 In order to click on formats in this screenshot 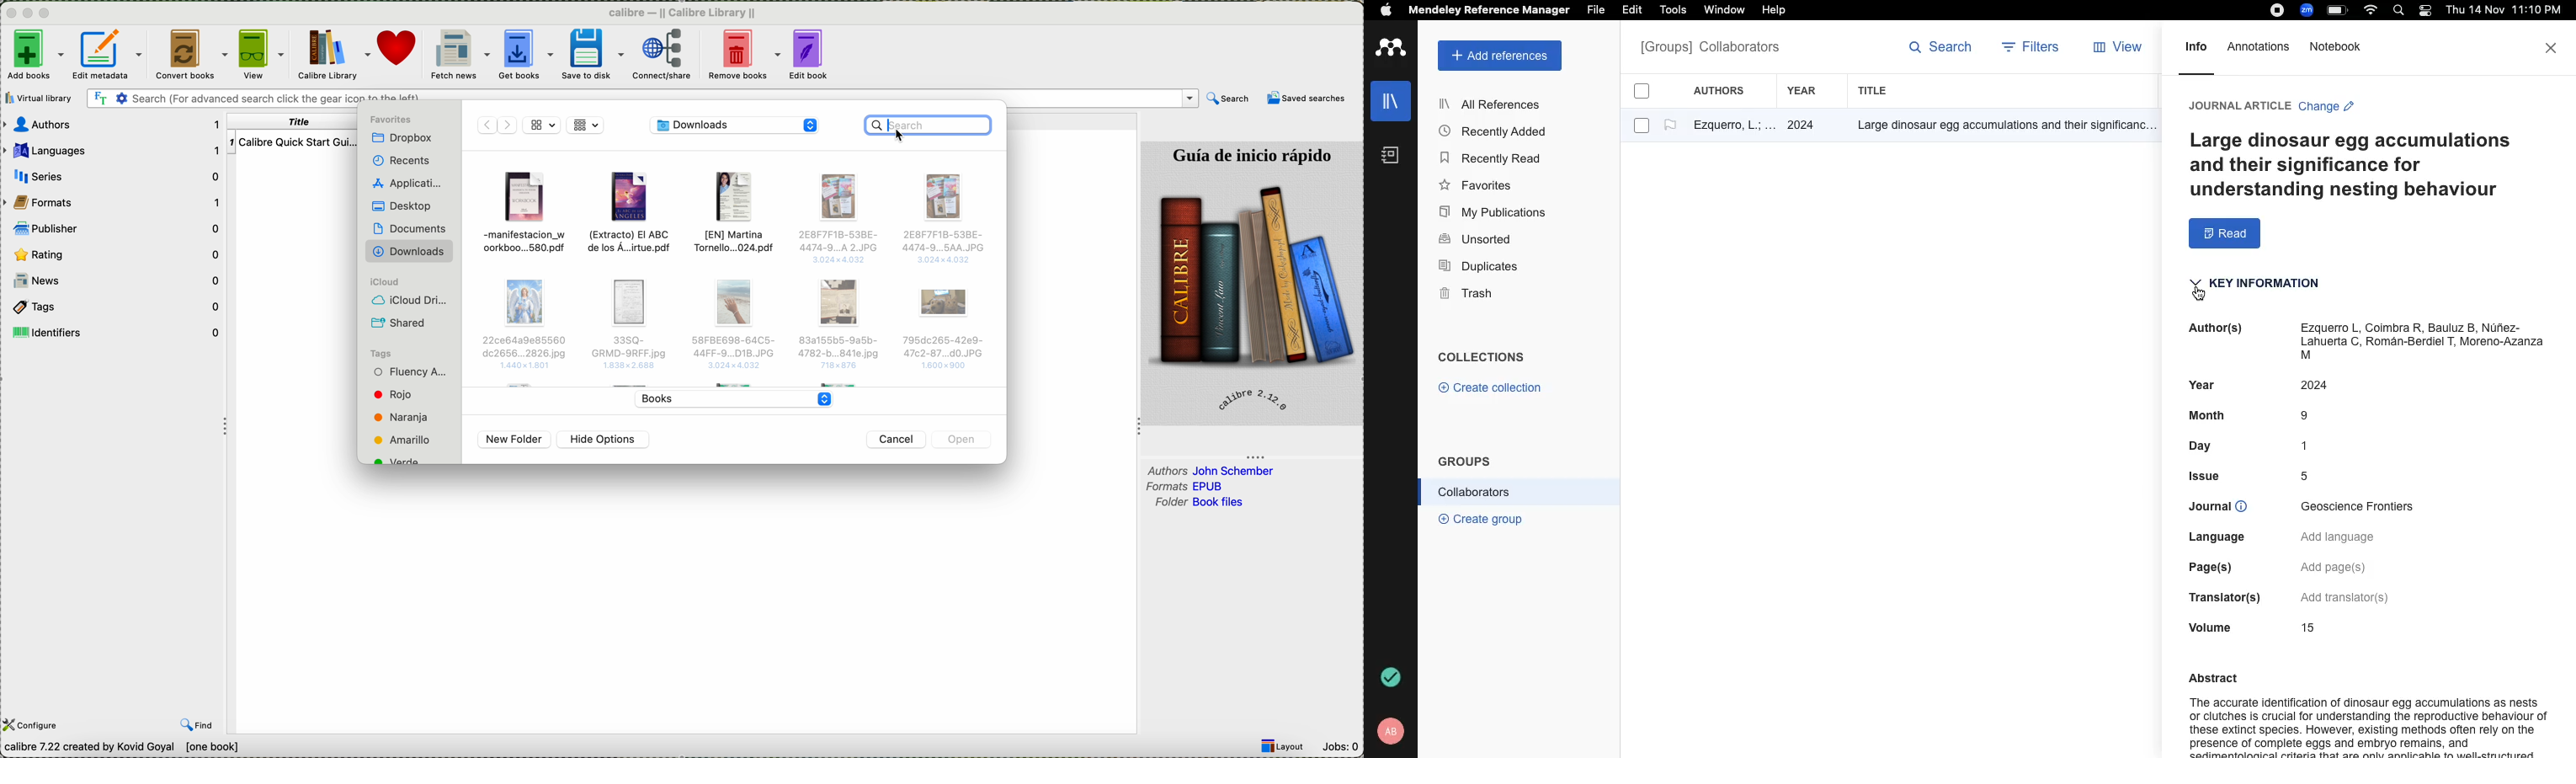, I will do `click(1188, 486)`.